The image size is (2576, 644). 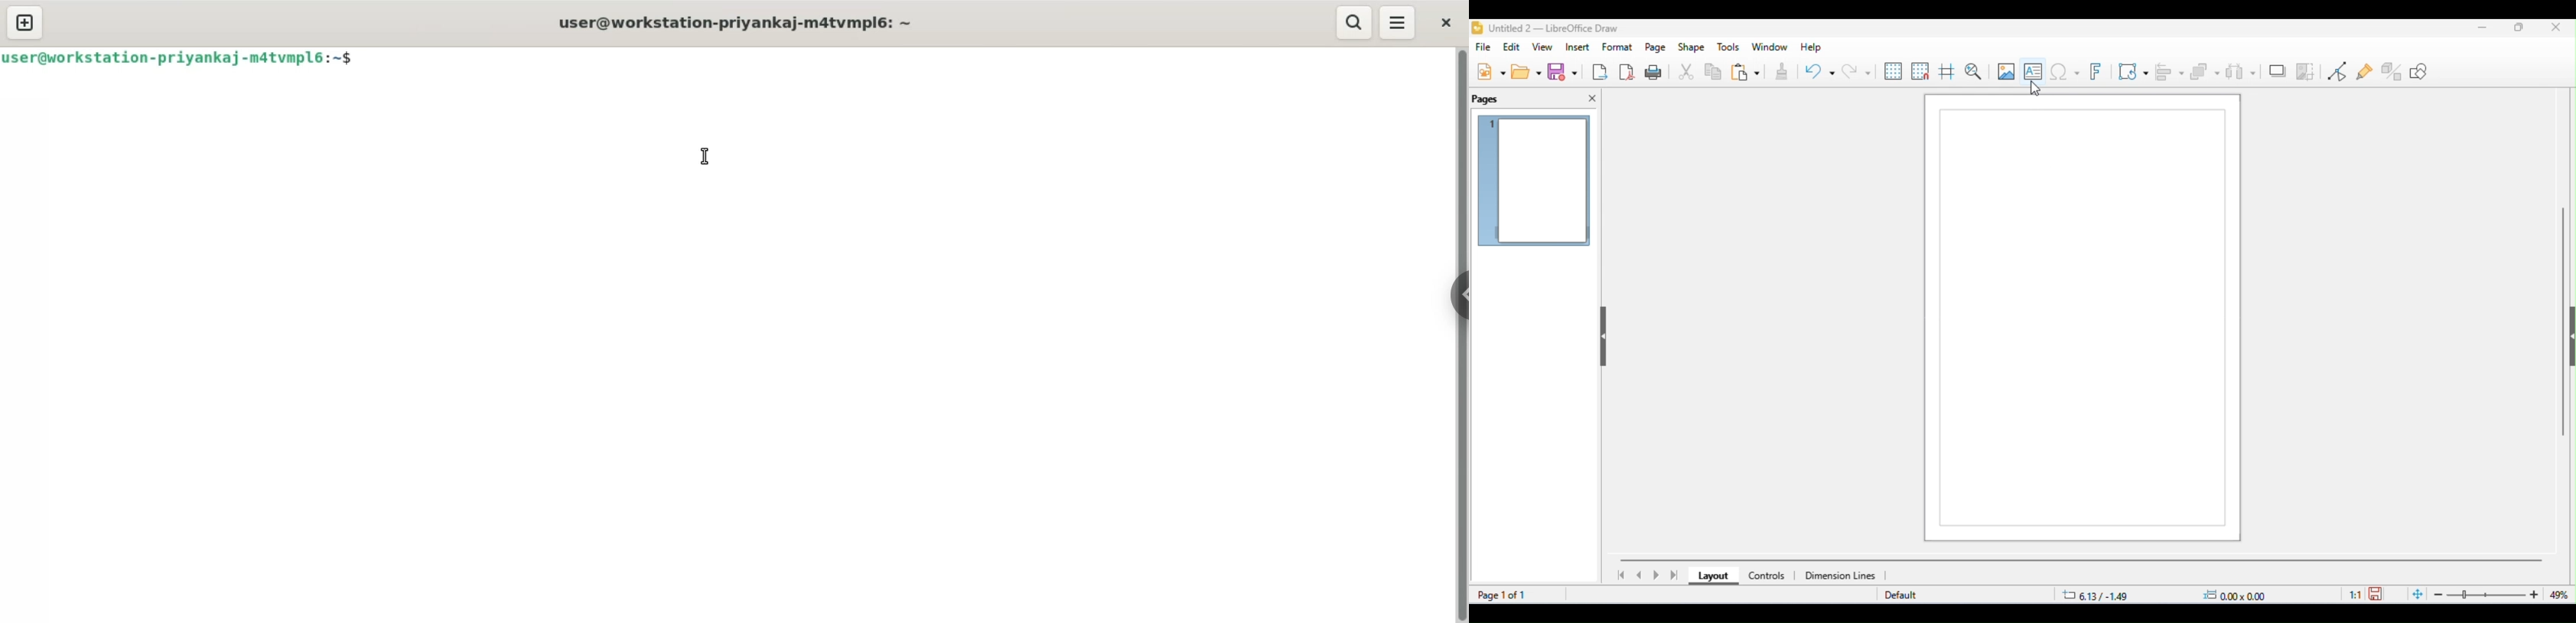 What do you see at coordinates (1675, 575) in the screenshot?
I see `last page` at bounding box center [1675, 575].